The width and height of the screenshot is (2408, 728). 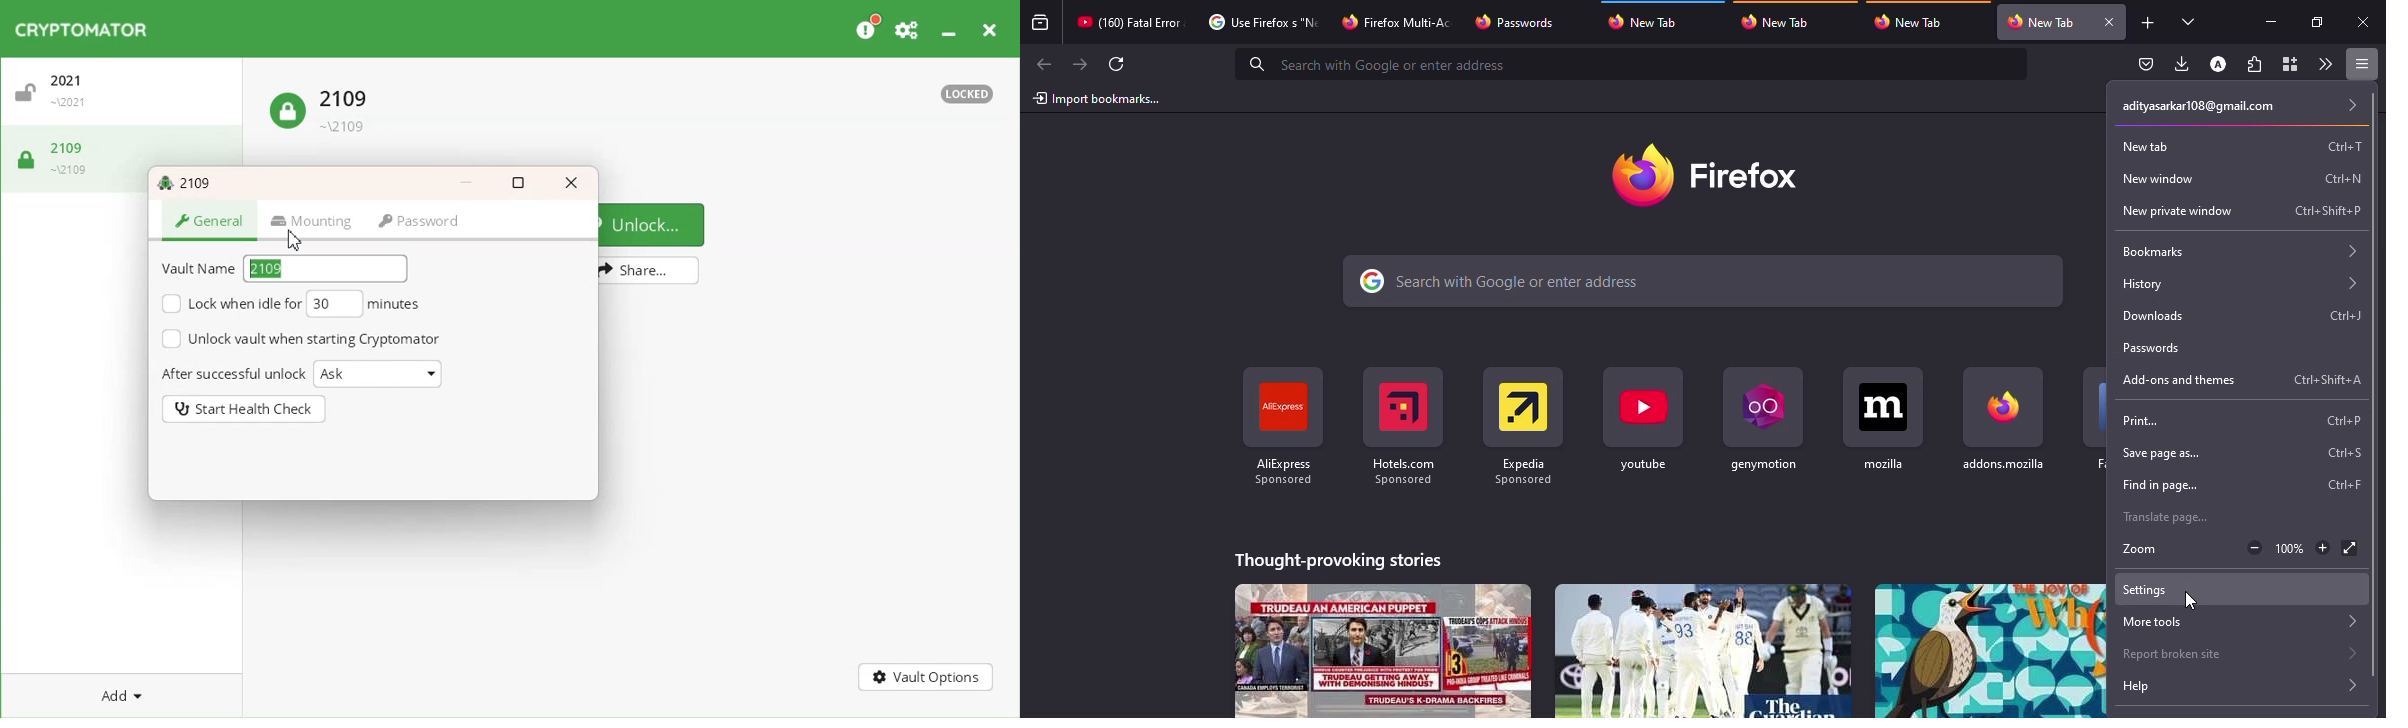 What do you see at coordinates (2108, 22) in the screenshot?
I see `close` at bounding box center [2108, 22].